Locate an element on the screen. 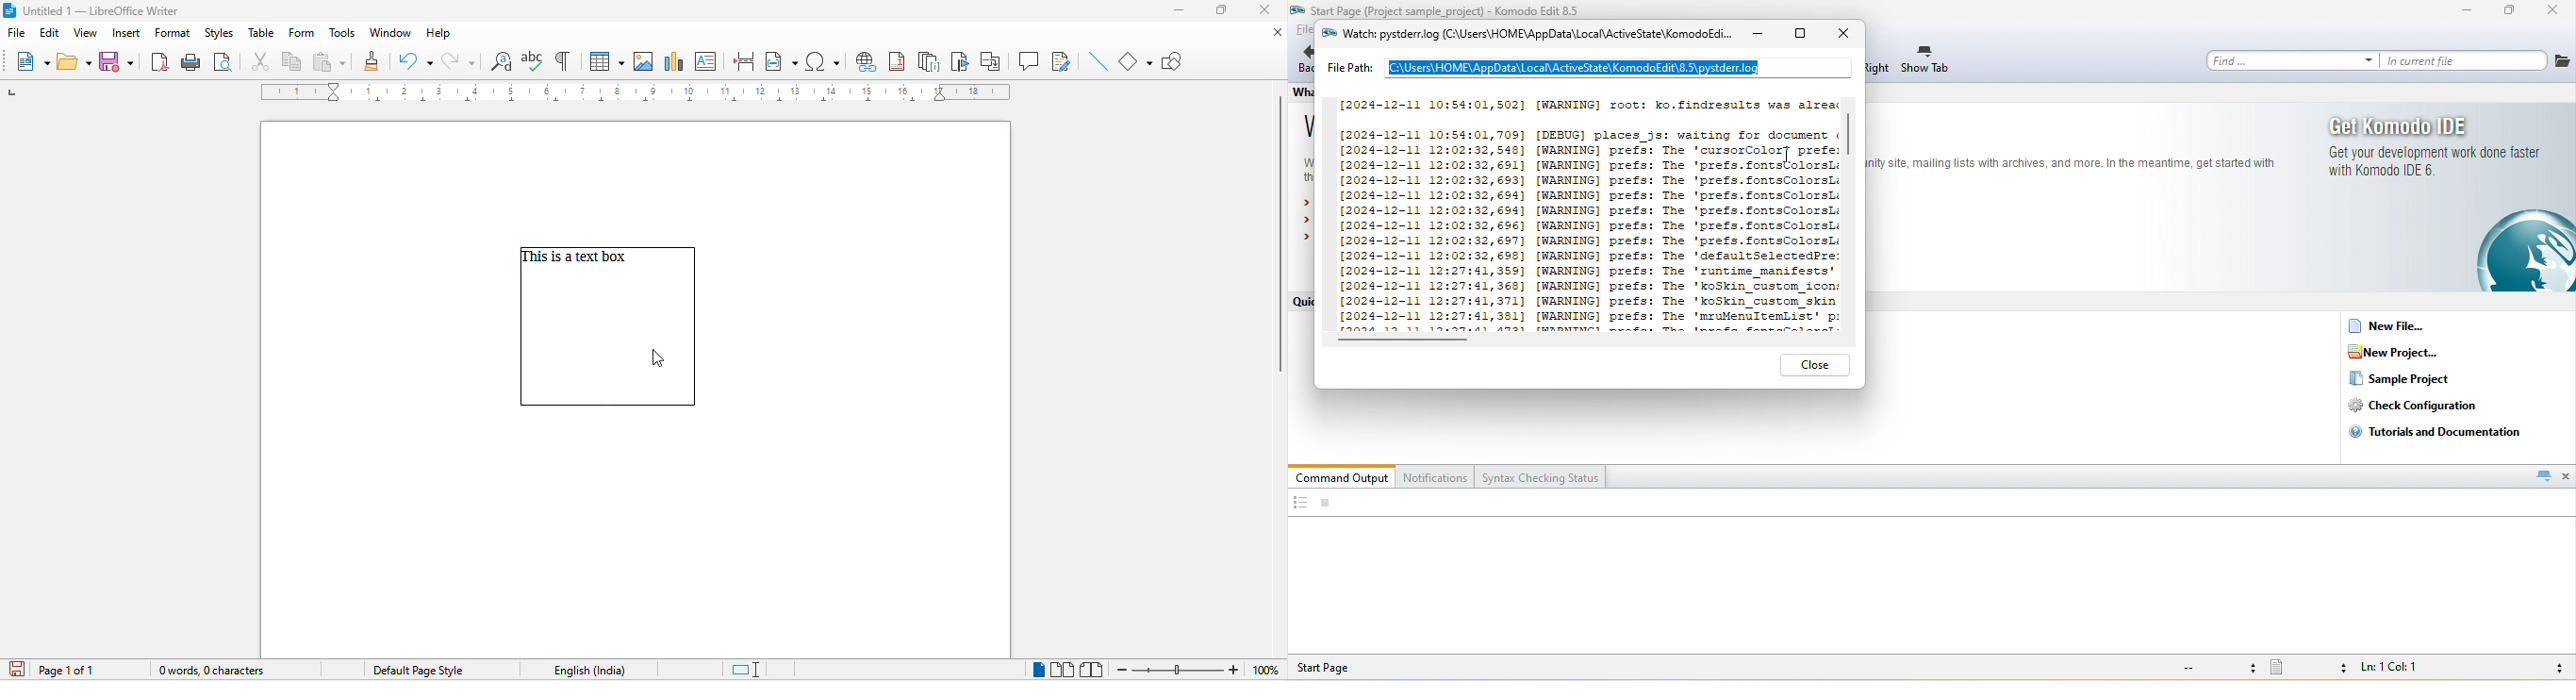 This screenshot has width=2576, height=700. new is located at coordinates (32, 63).